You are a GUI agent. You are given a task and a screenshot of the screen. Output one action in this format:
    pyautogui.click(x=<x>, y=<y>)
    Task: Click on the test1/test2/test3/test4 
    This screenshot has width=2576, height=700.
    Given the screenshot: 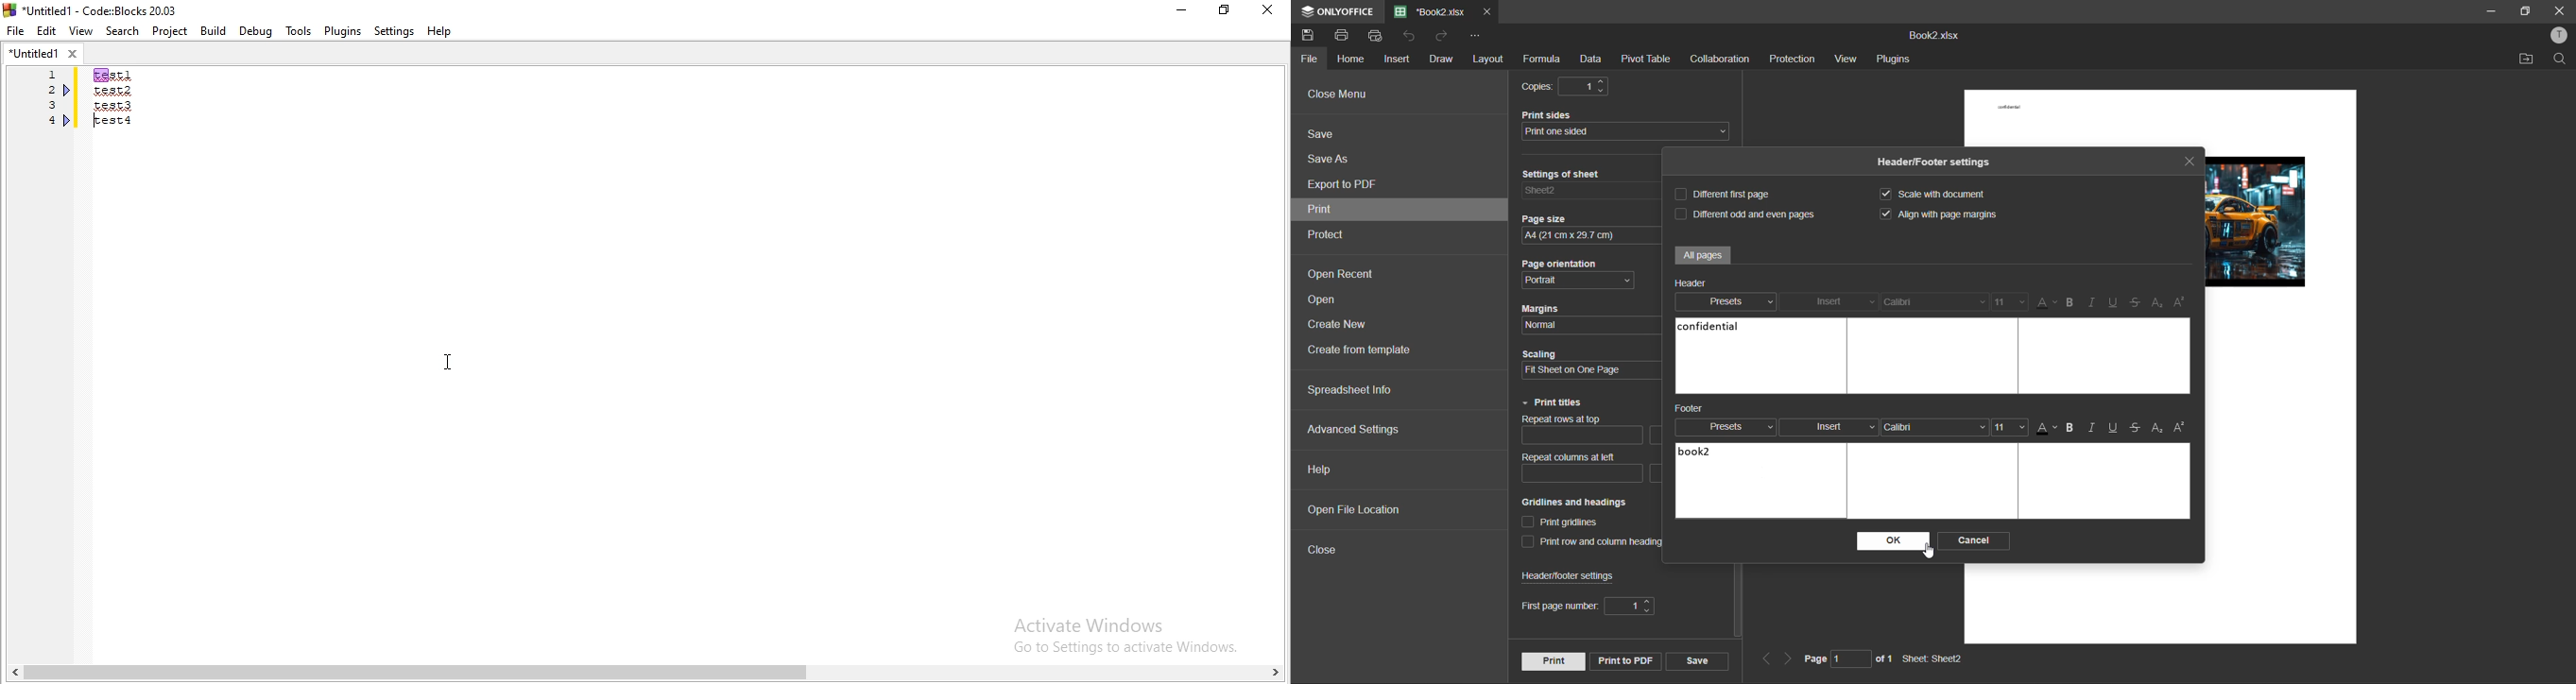 What is the action you would take?
    pyautogui.click(x=115, y=98)
    